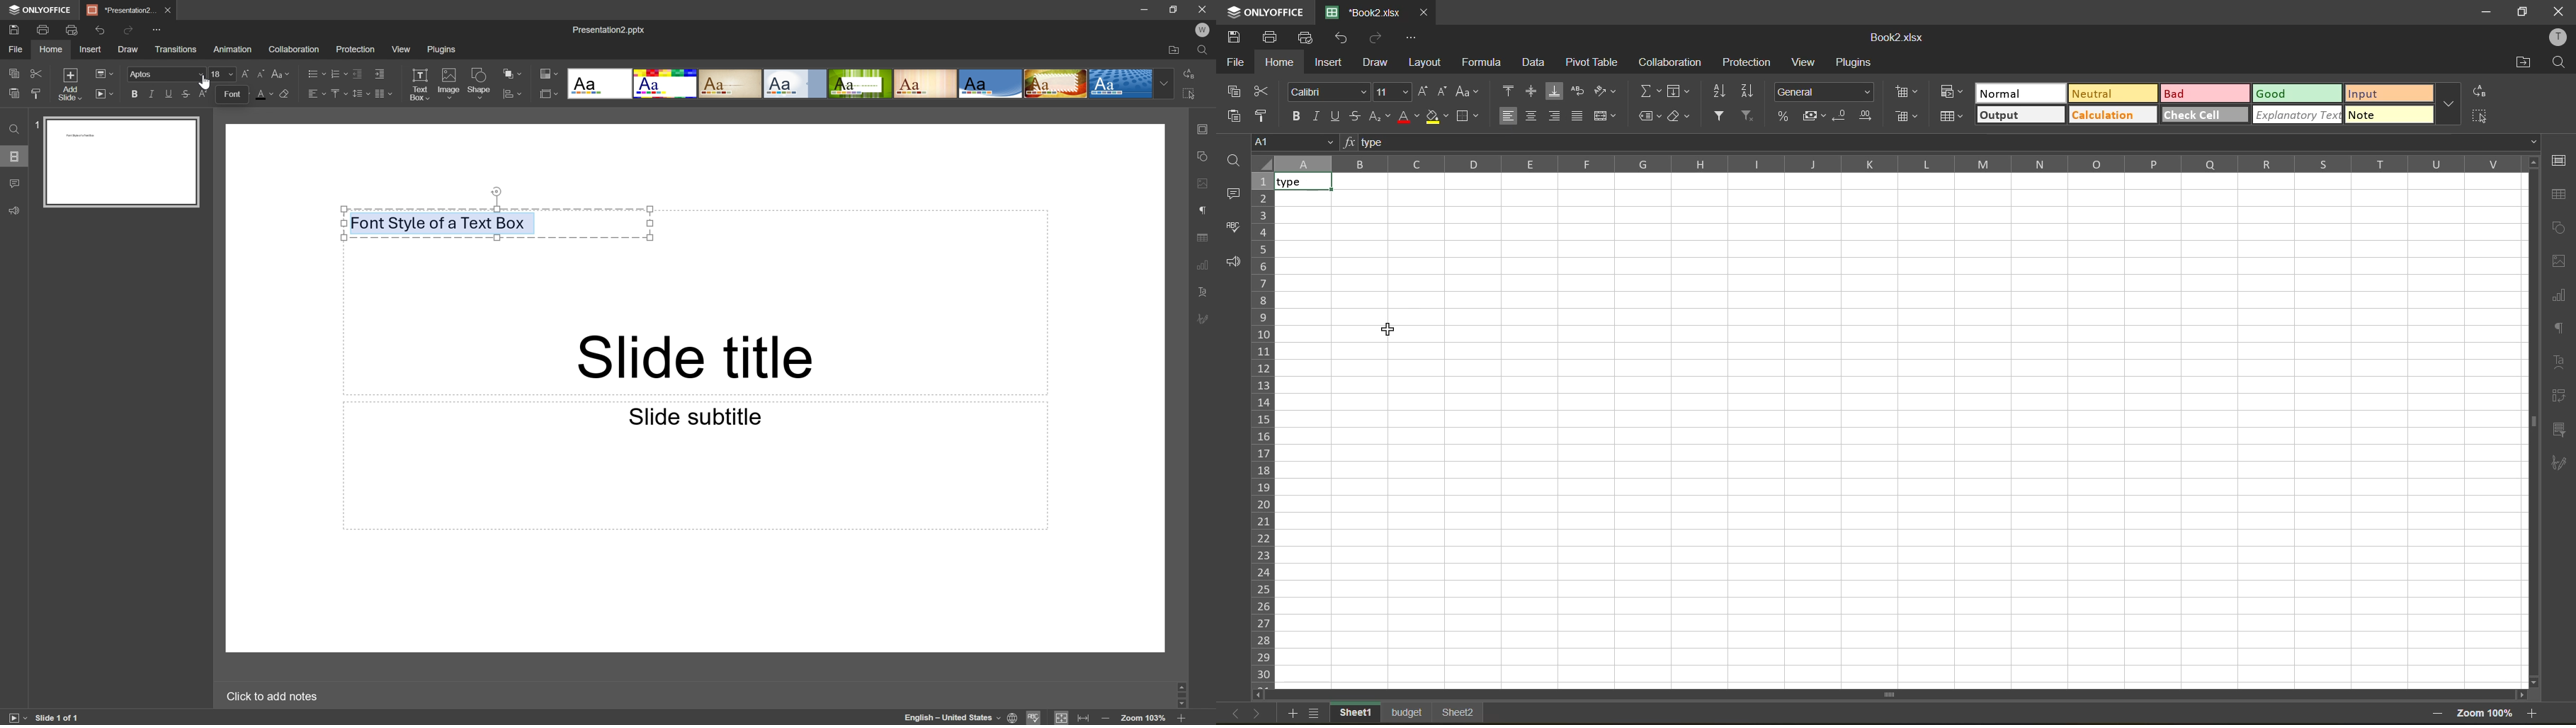  What do you see at coordinates (1086, 718) in the screenshot?
I see `Fit to width` at bounding box center [1086, 718].